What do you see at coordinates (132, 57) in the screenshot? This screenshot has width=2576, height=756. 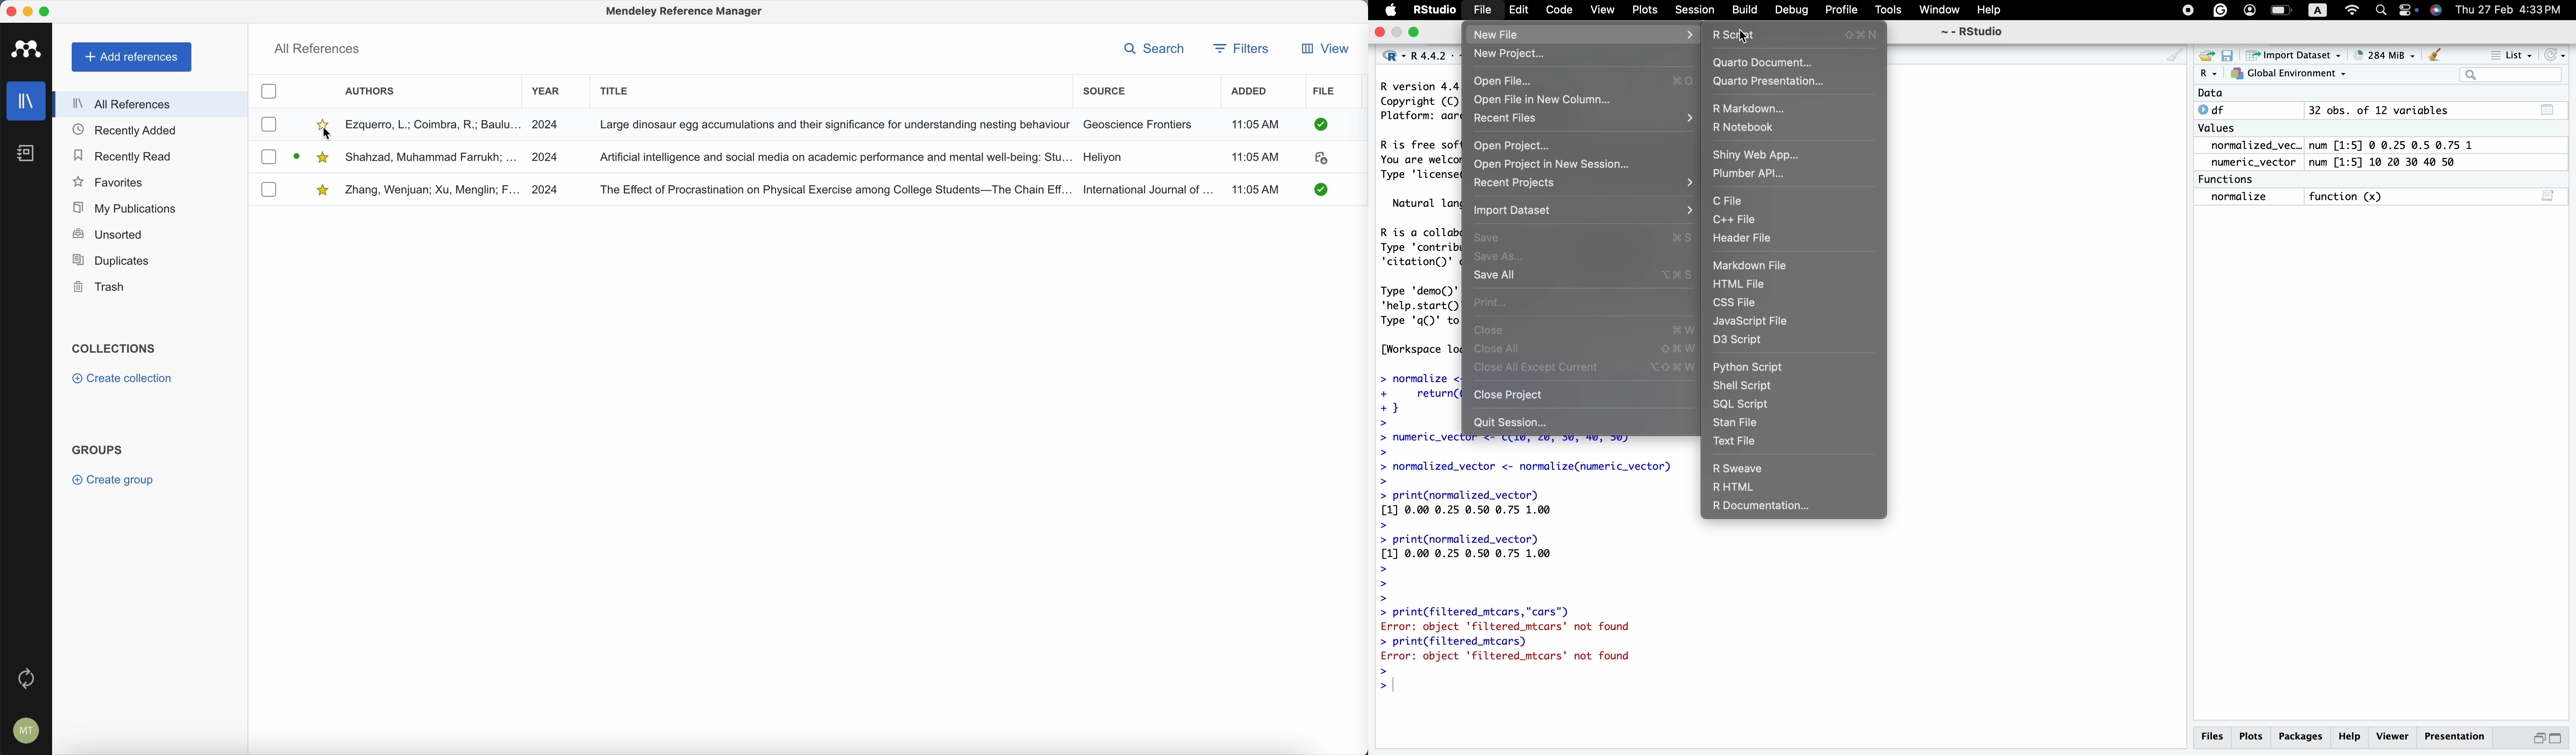 I see `add references` at bounding box center [132, 57].